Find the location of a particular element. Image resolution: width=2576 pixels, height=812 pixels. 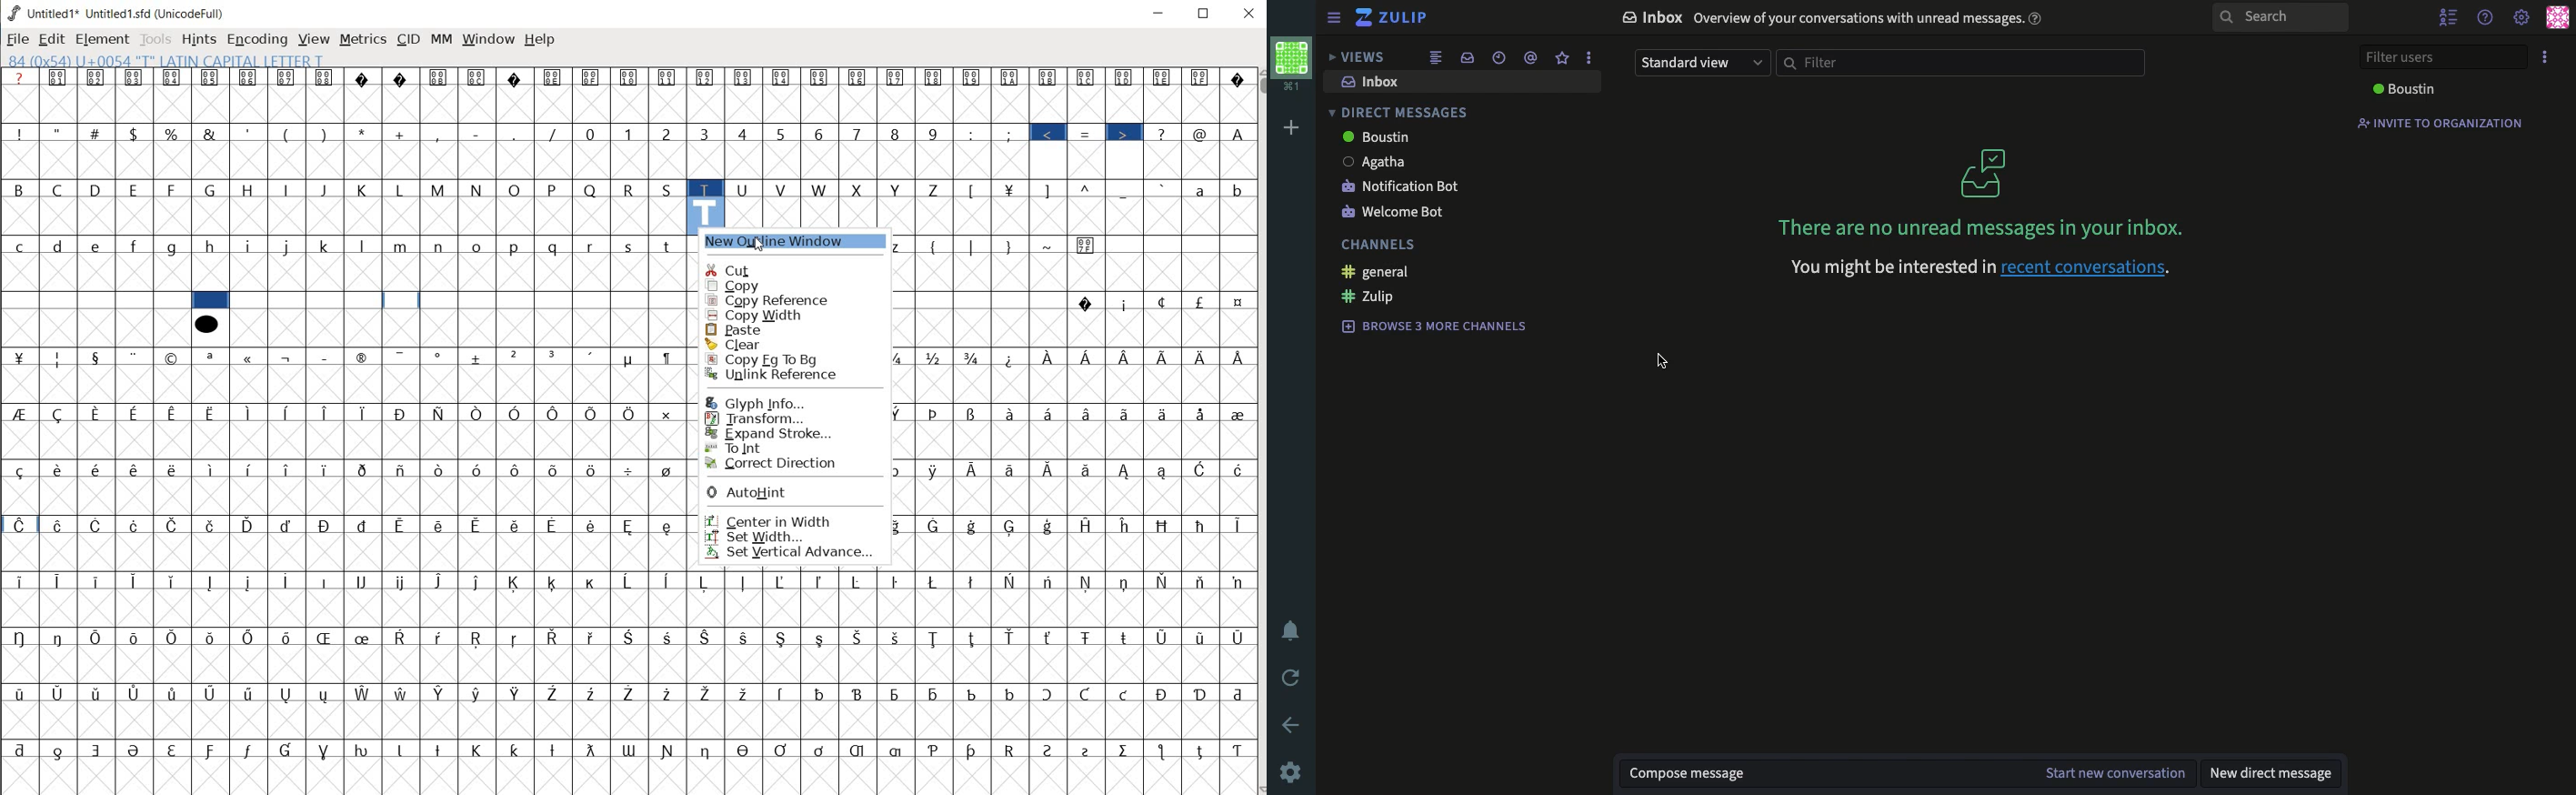

Symbol is located at coordinates (177, 639).